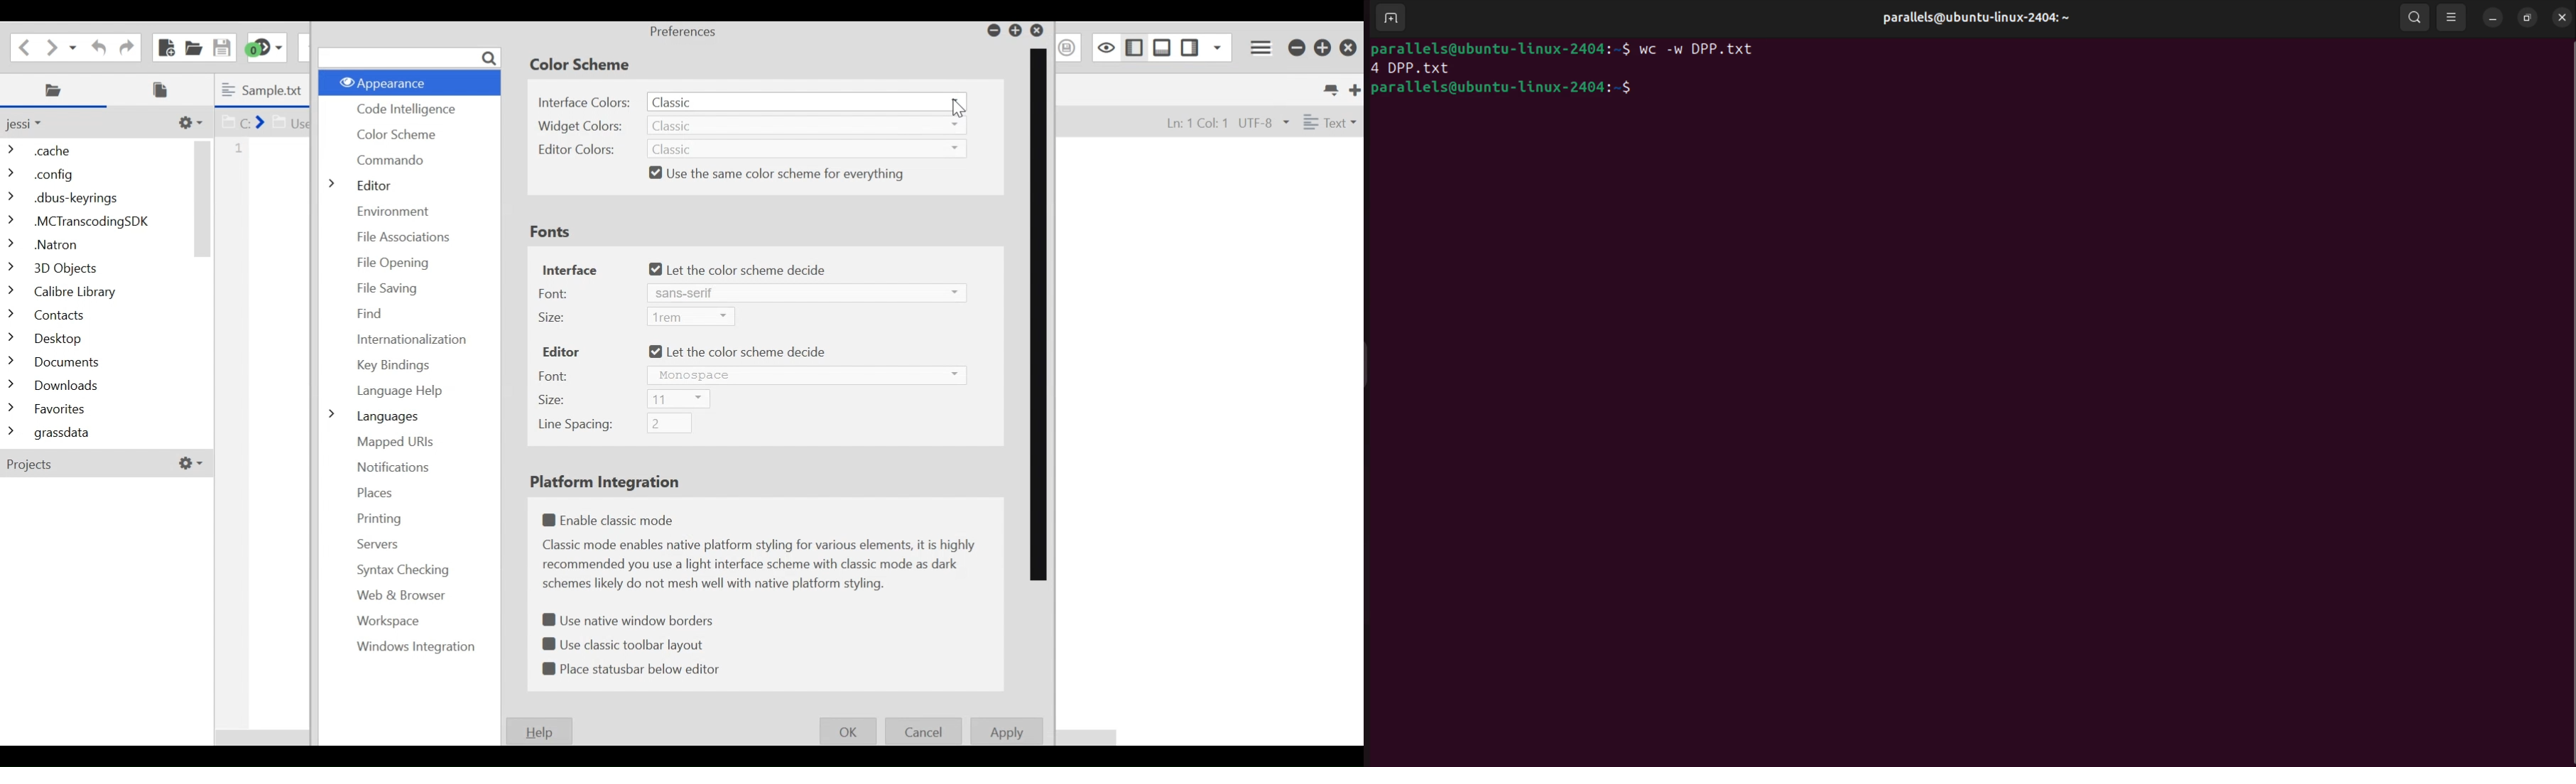  What do you see at coordinates (394, 161) in the screenshot?
I see `Commando` at bounding box center [394, 161].